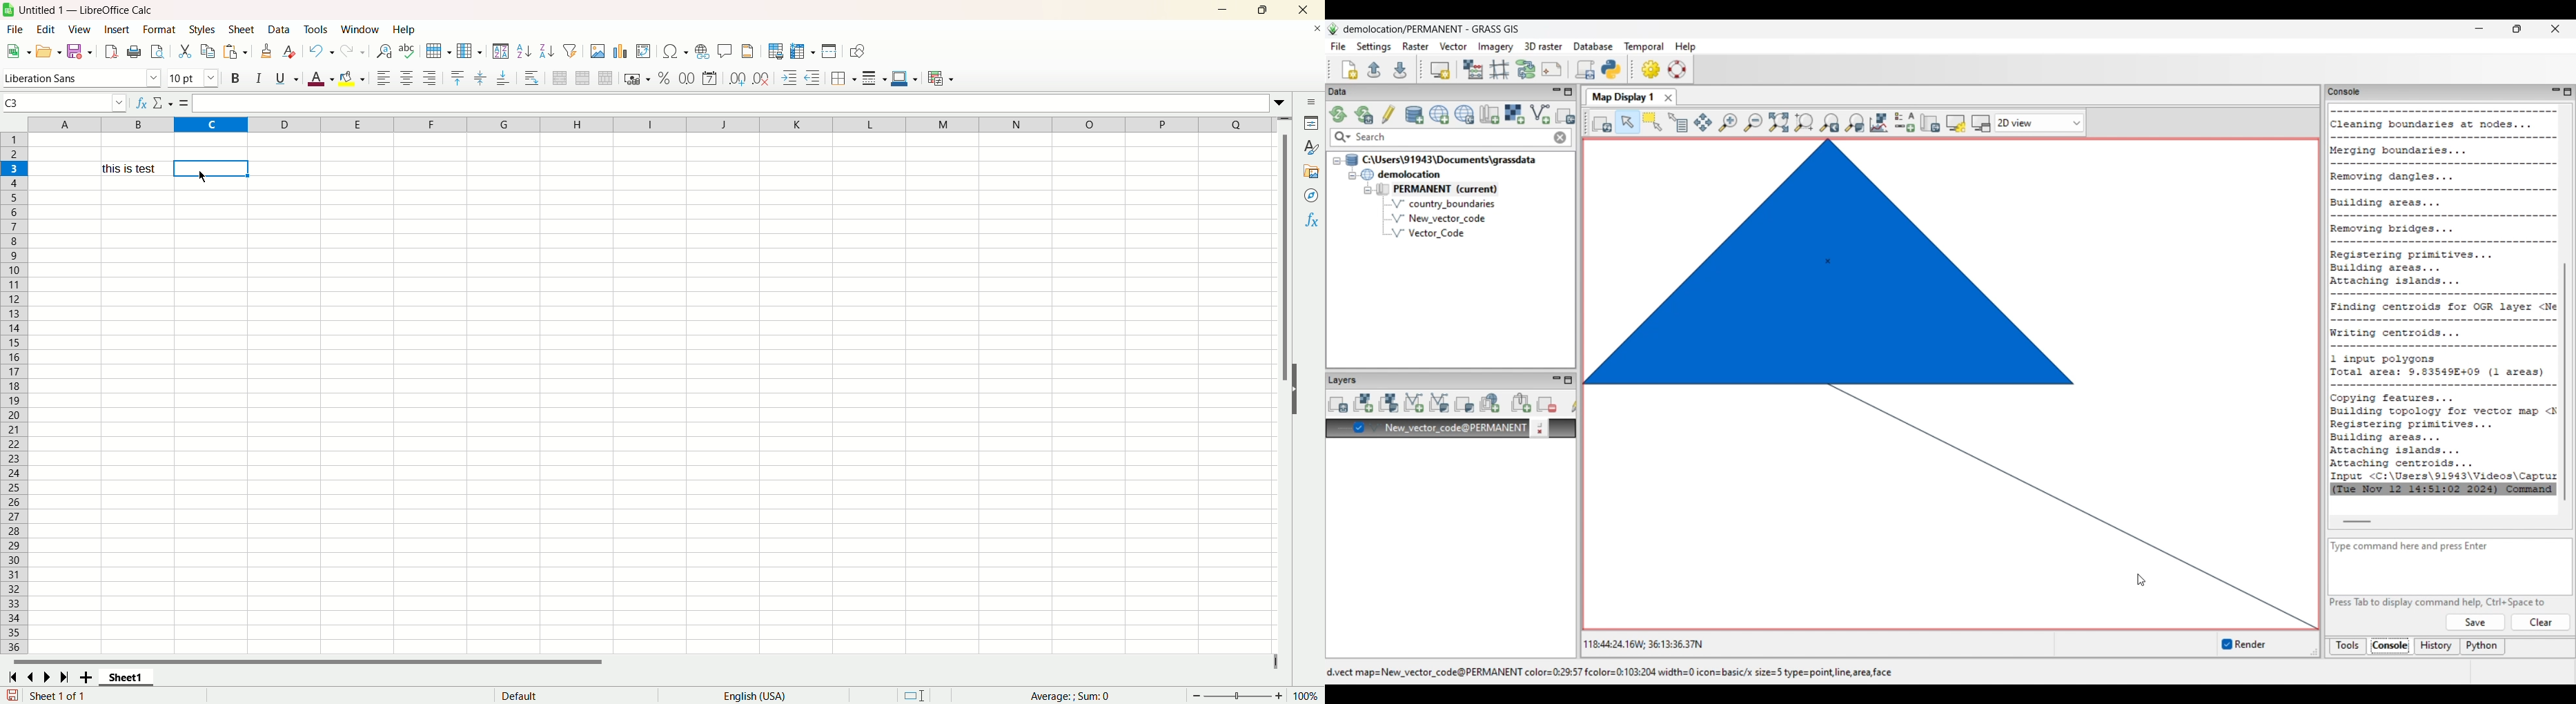  What do you see at coordinates (801, 50) in the screenshot?
I see `freeze rows and columns` at bounding box center [801, 50].